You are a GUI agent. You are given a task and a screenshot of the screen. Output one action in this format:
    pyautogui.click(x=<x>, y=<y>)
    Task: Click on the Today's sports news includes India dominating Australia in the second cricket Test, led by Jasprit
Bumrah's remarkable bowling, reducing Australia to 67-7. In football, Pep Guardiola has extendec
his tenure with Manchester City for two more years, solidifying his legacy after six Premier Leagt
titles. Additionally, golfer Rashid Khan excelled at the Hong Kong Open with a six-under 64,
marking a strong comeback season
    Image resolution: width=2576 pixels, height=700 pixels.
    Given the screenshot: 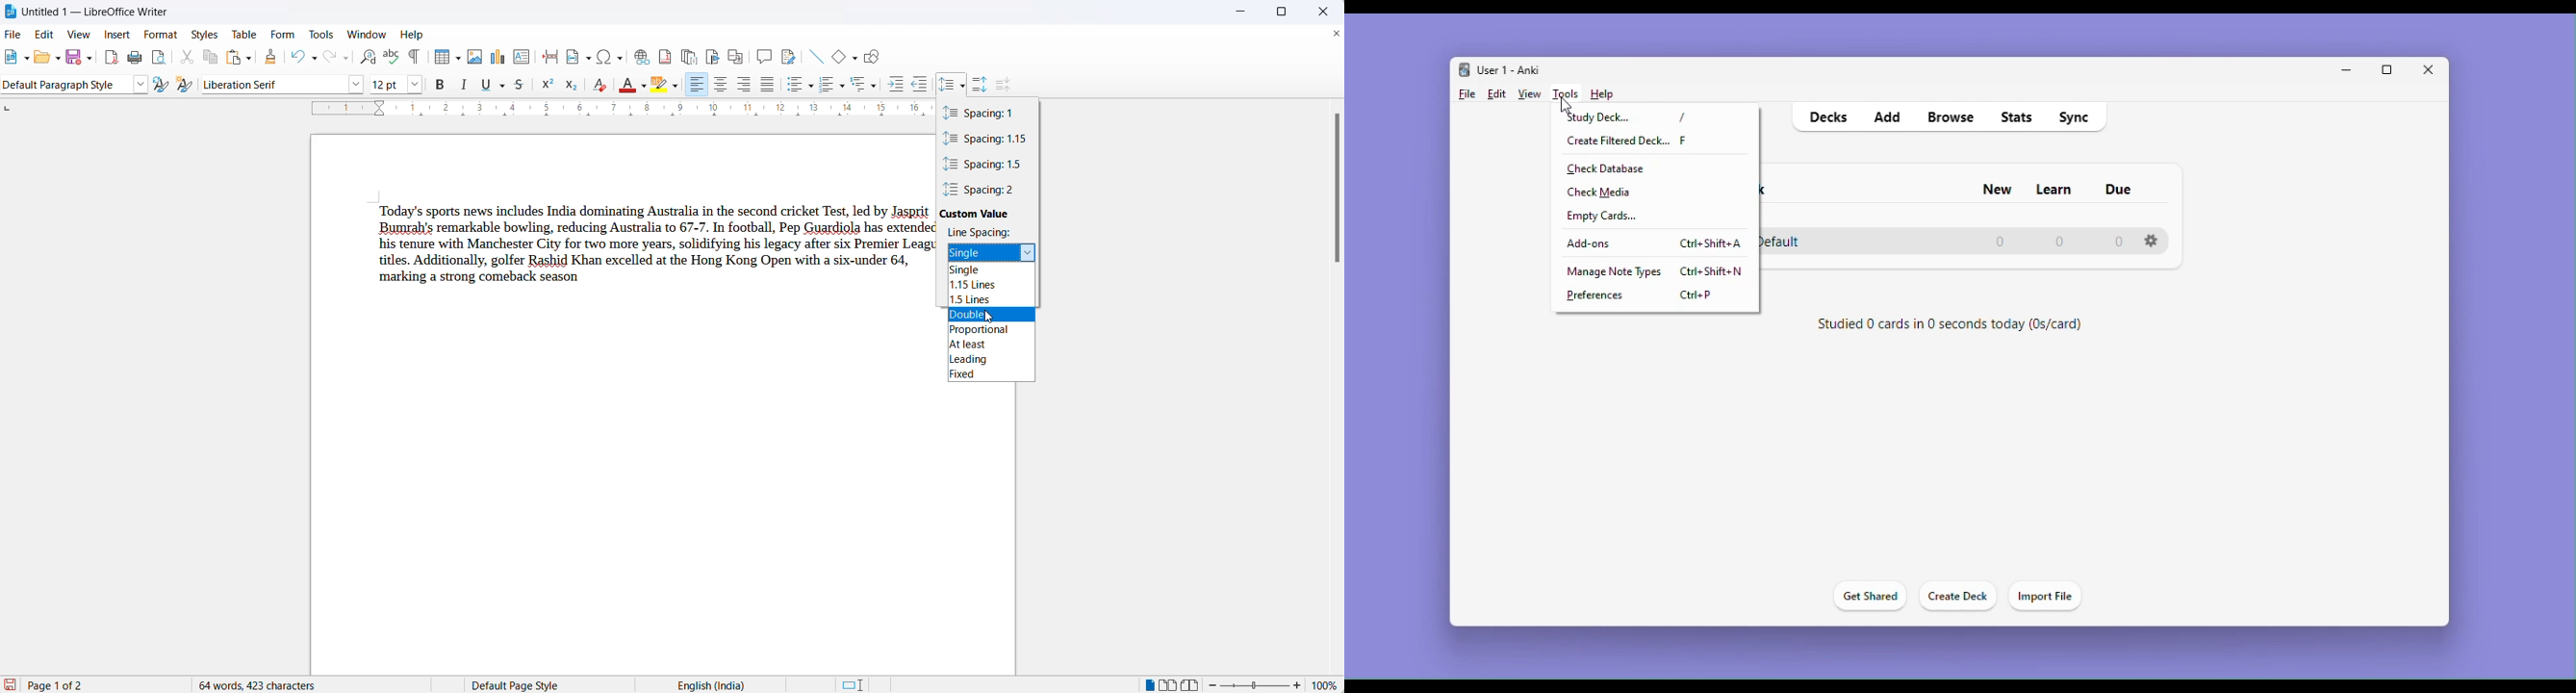 What is the action you would take?
    pyautogui.click(x=644, y=247)
    